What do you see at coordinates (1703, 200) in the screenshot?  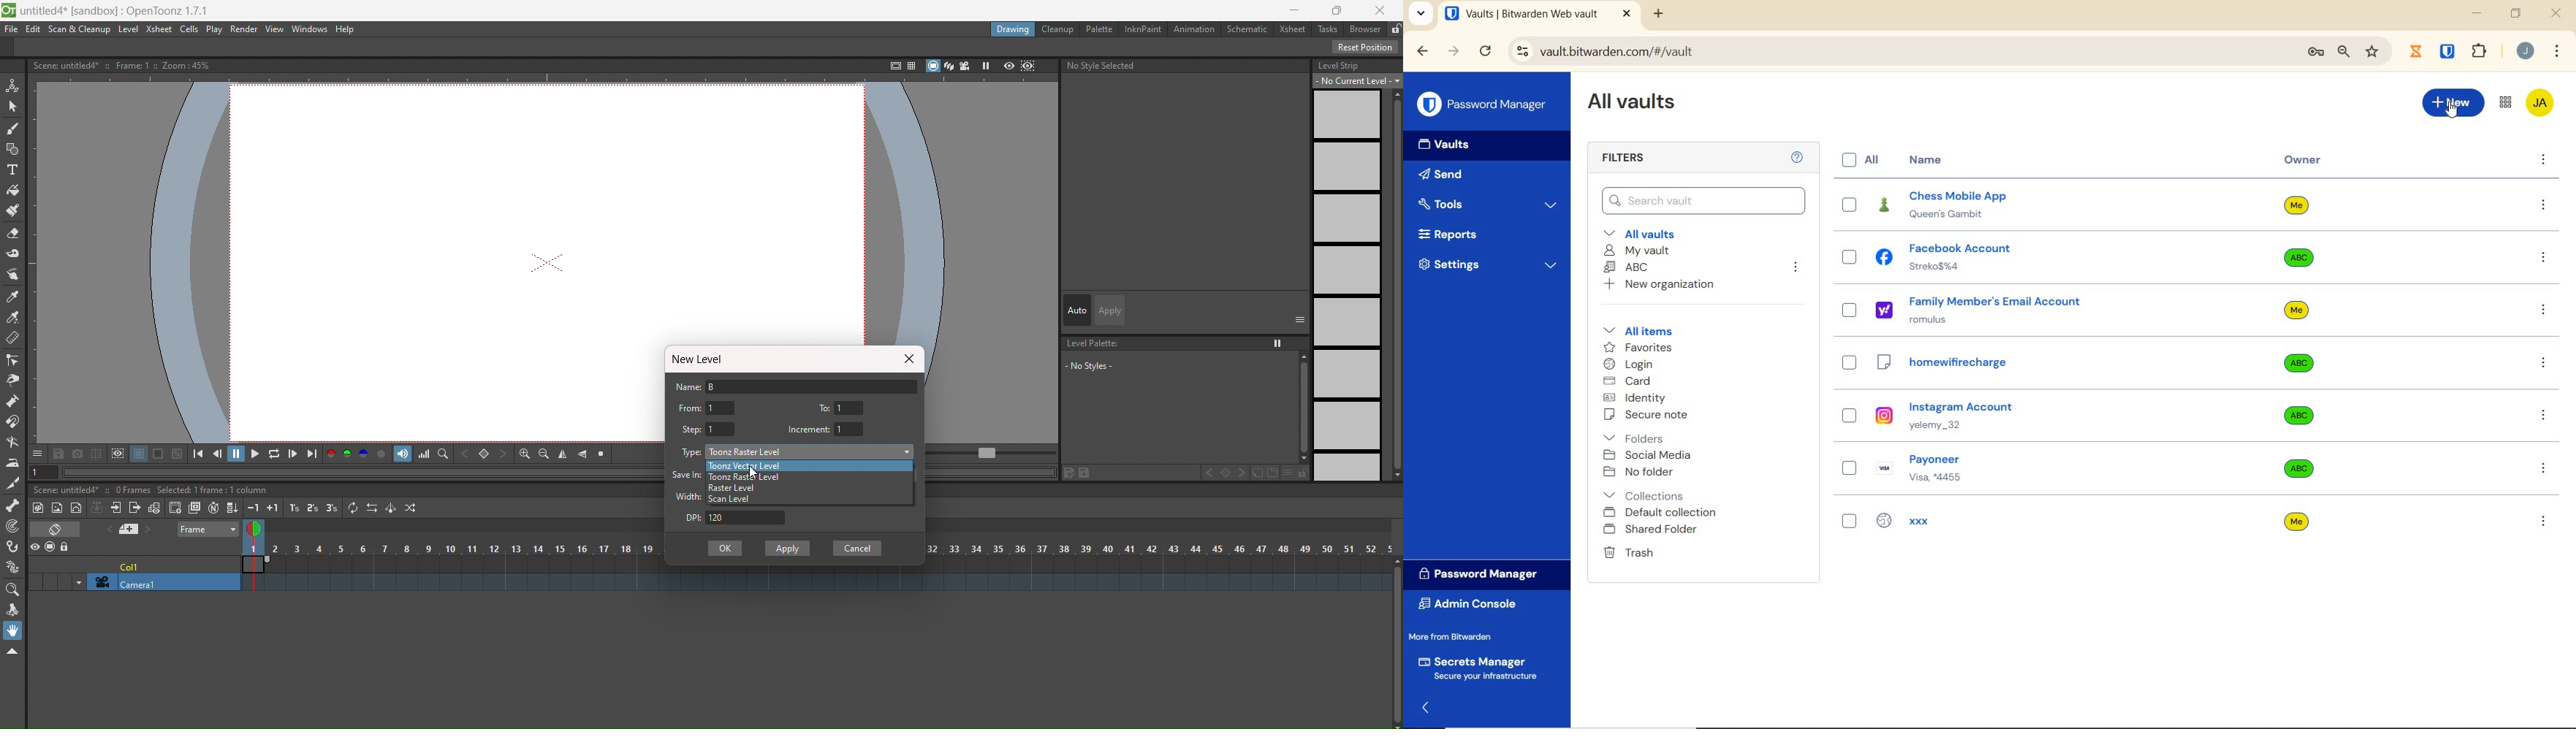 I see `Search Vault` at bounding box center [1703, 200].